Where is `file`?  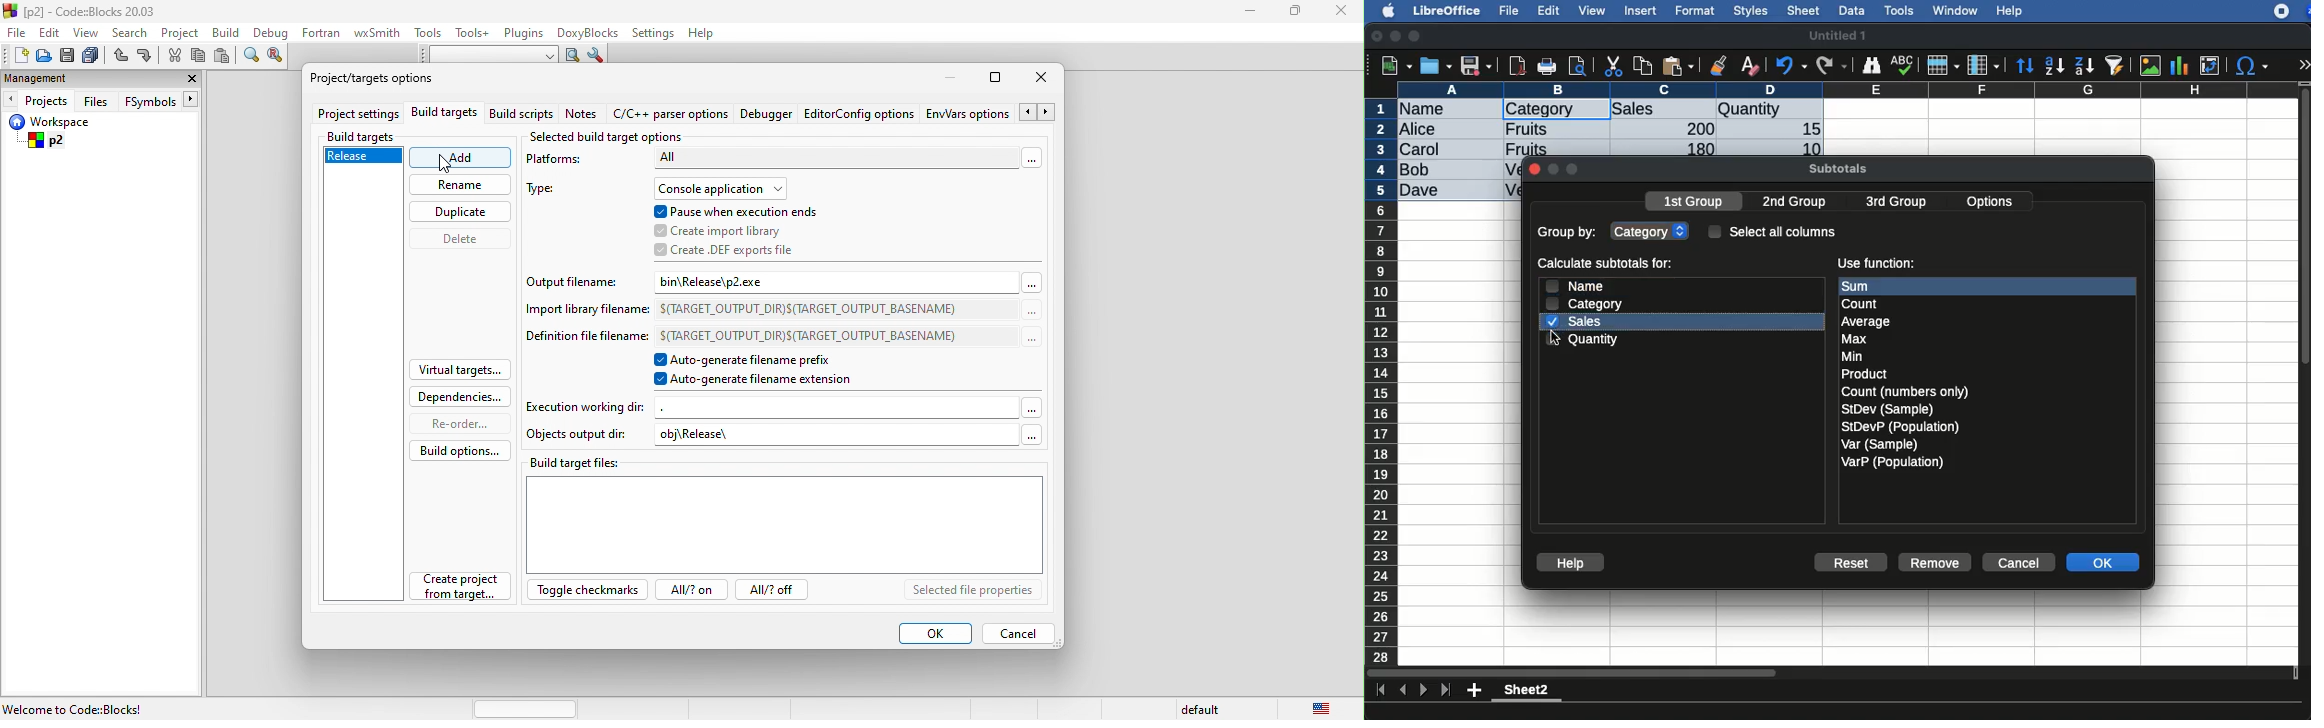
file is located at coordinates (1506, 11).